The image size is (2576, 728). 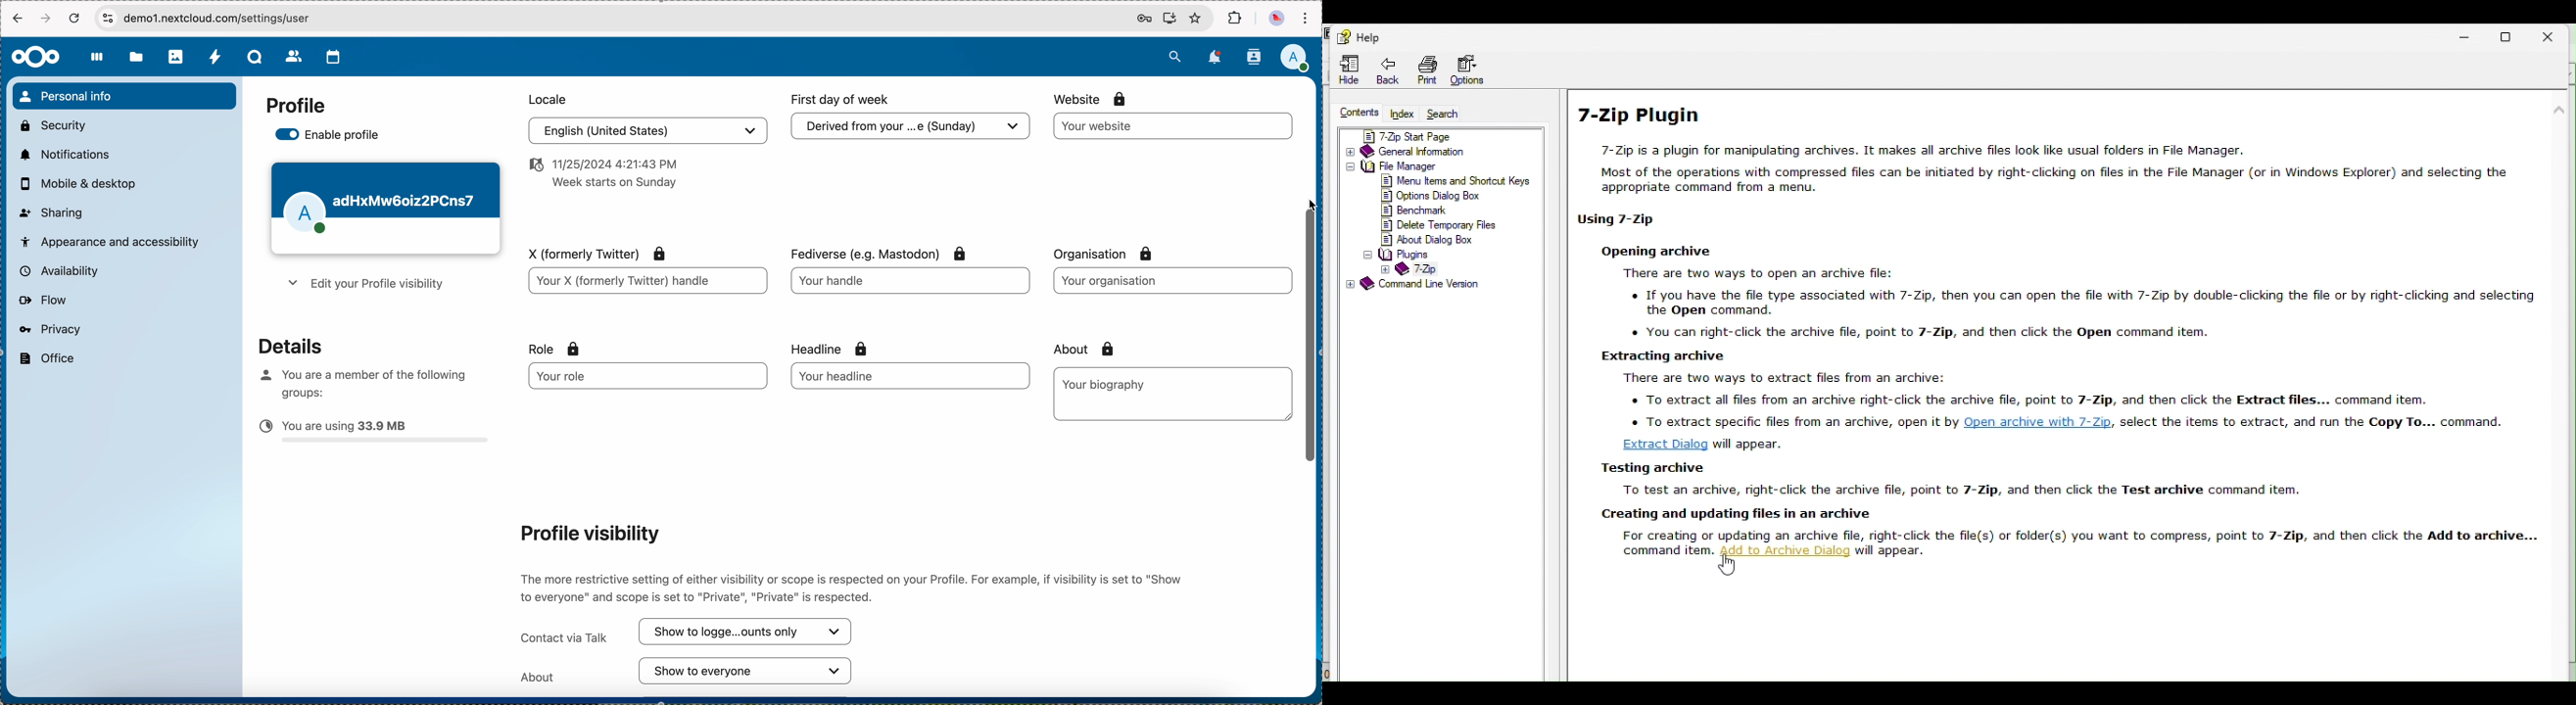 What do you see at coordinates (2041, 420) in the screenshot?
I see `yw Open archive with 7-Zip,` at bounding box center [2041, 420].